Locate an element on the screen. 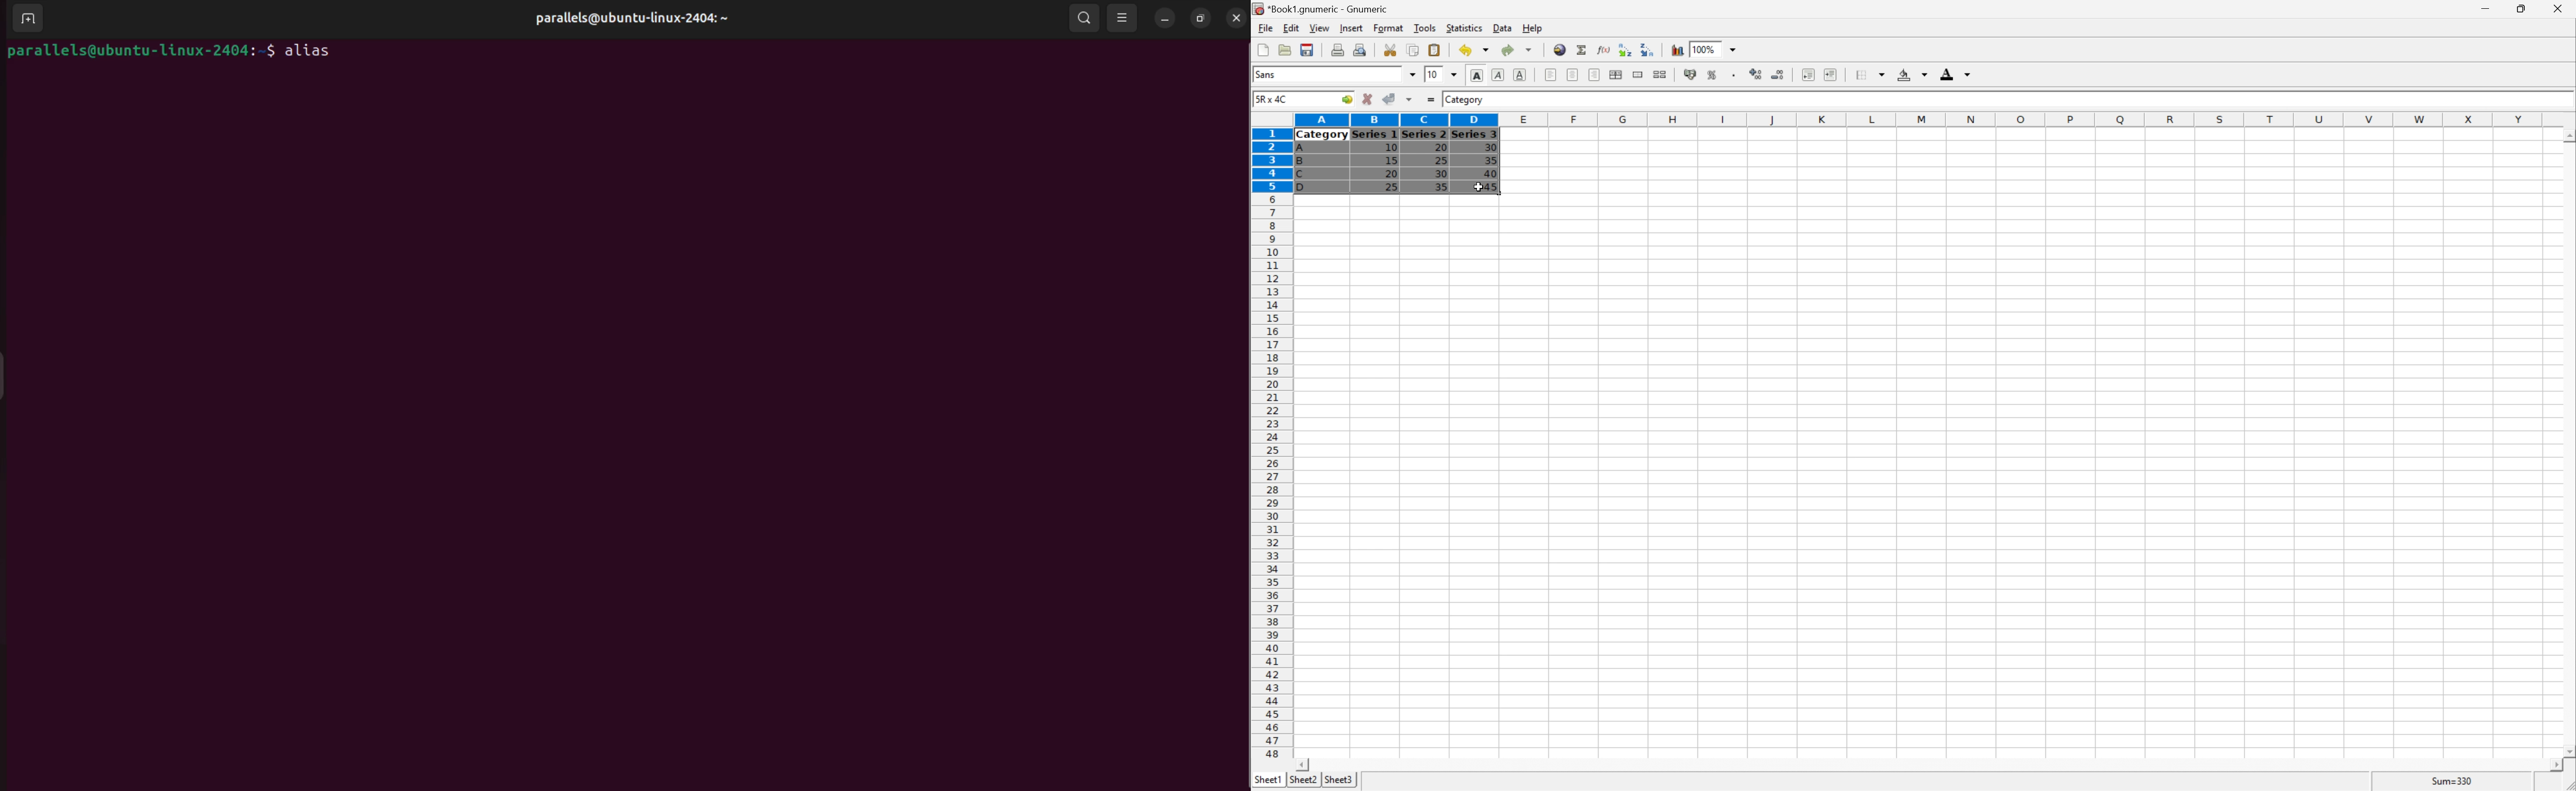 This screenshot has height=812, width=2576. Sum=0 is located at coordinates (2454, 783).